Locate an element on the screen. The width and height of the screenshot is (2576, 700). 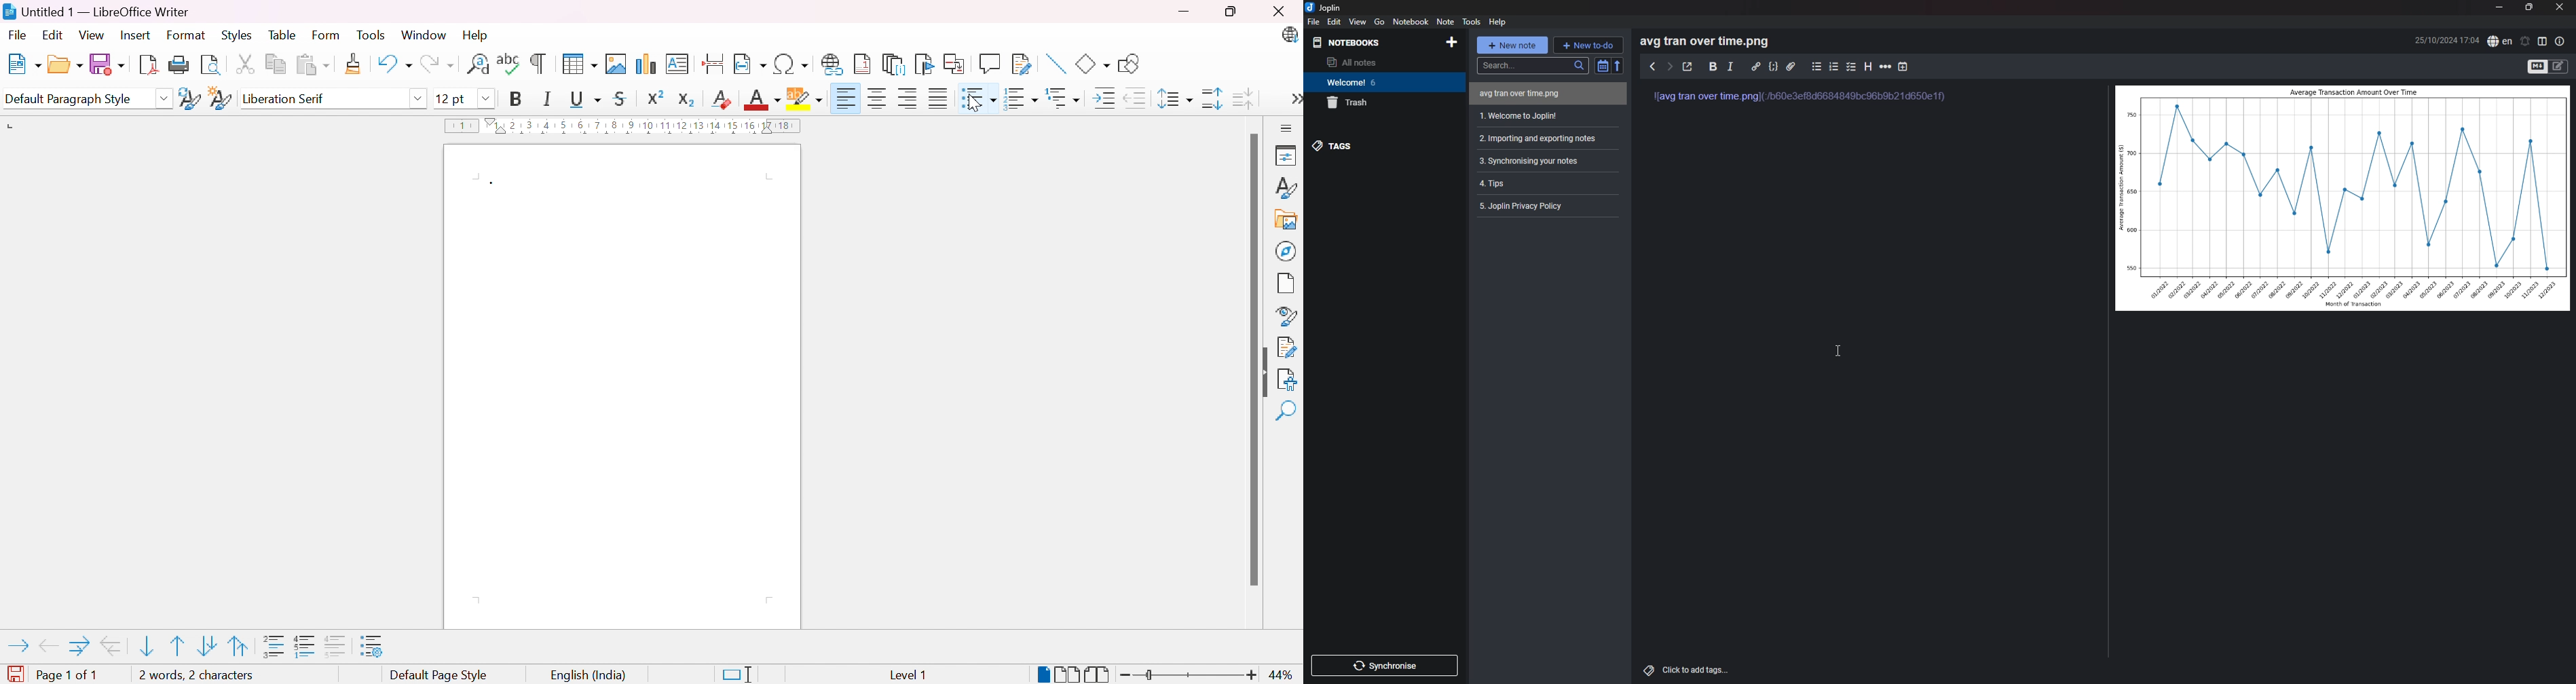
Zoom in is located at coordinates (1250, 676).